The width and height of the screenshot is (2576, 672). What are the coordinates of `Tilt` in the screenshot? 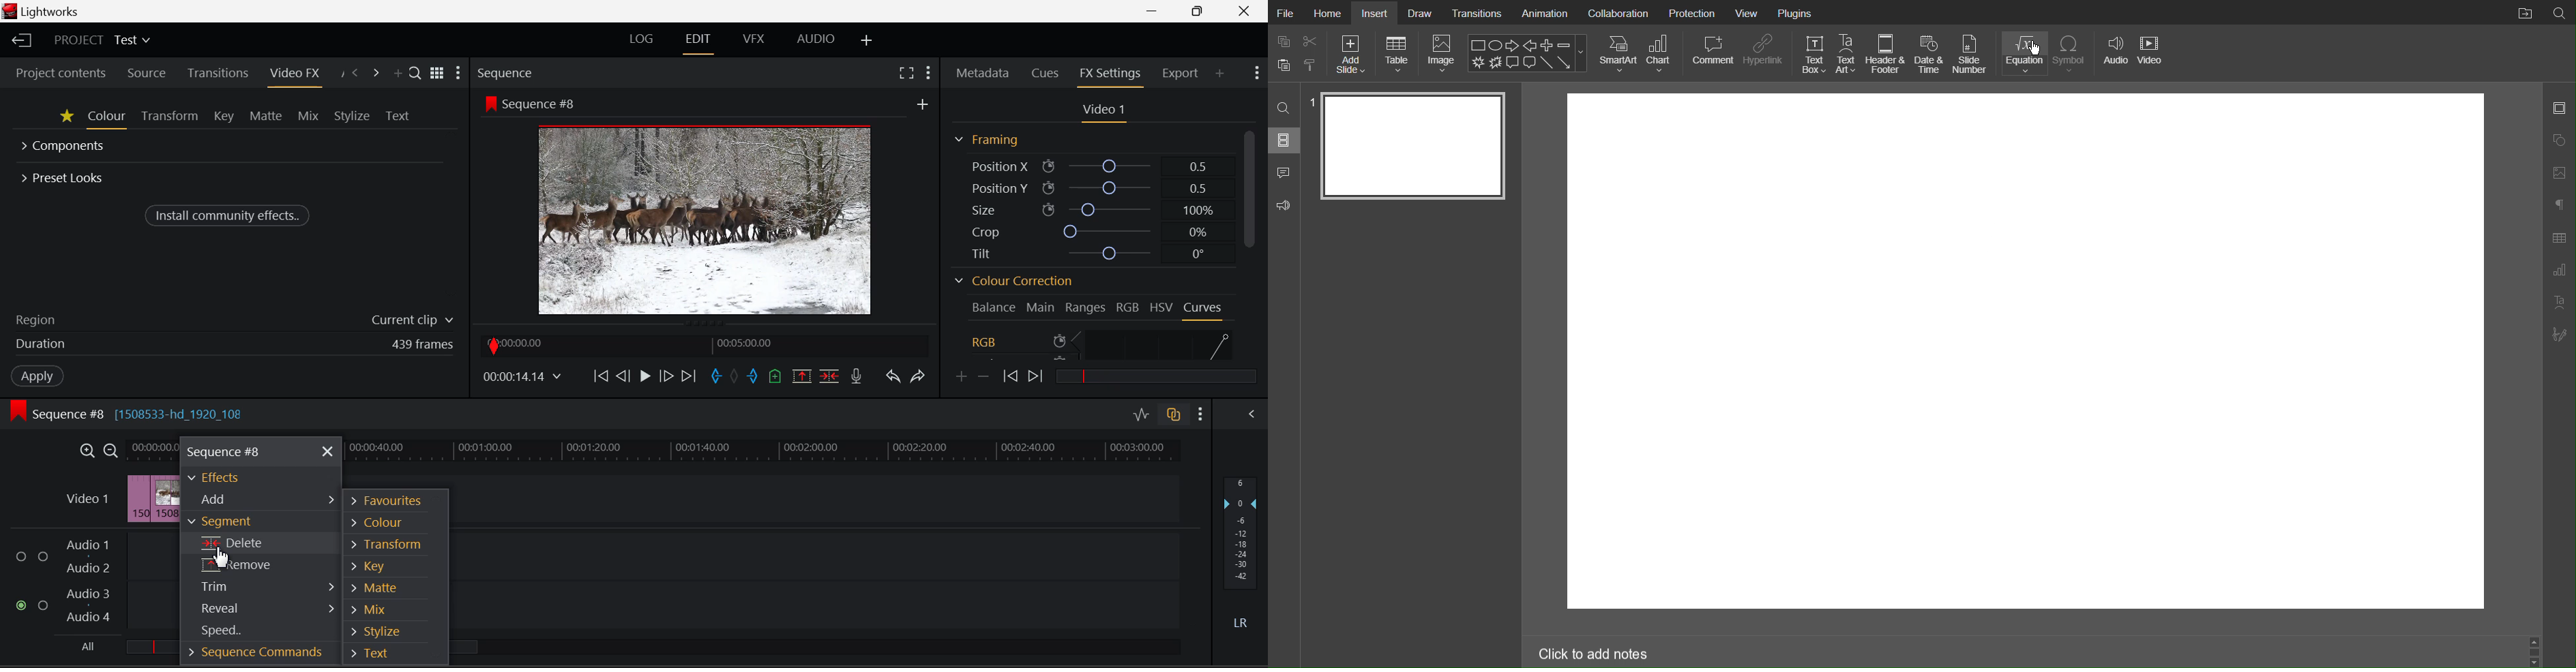 It's located at (1088, 252).